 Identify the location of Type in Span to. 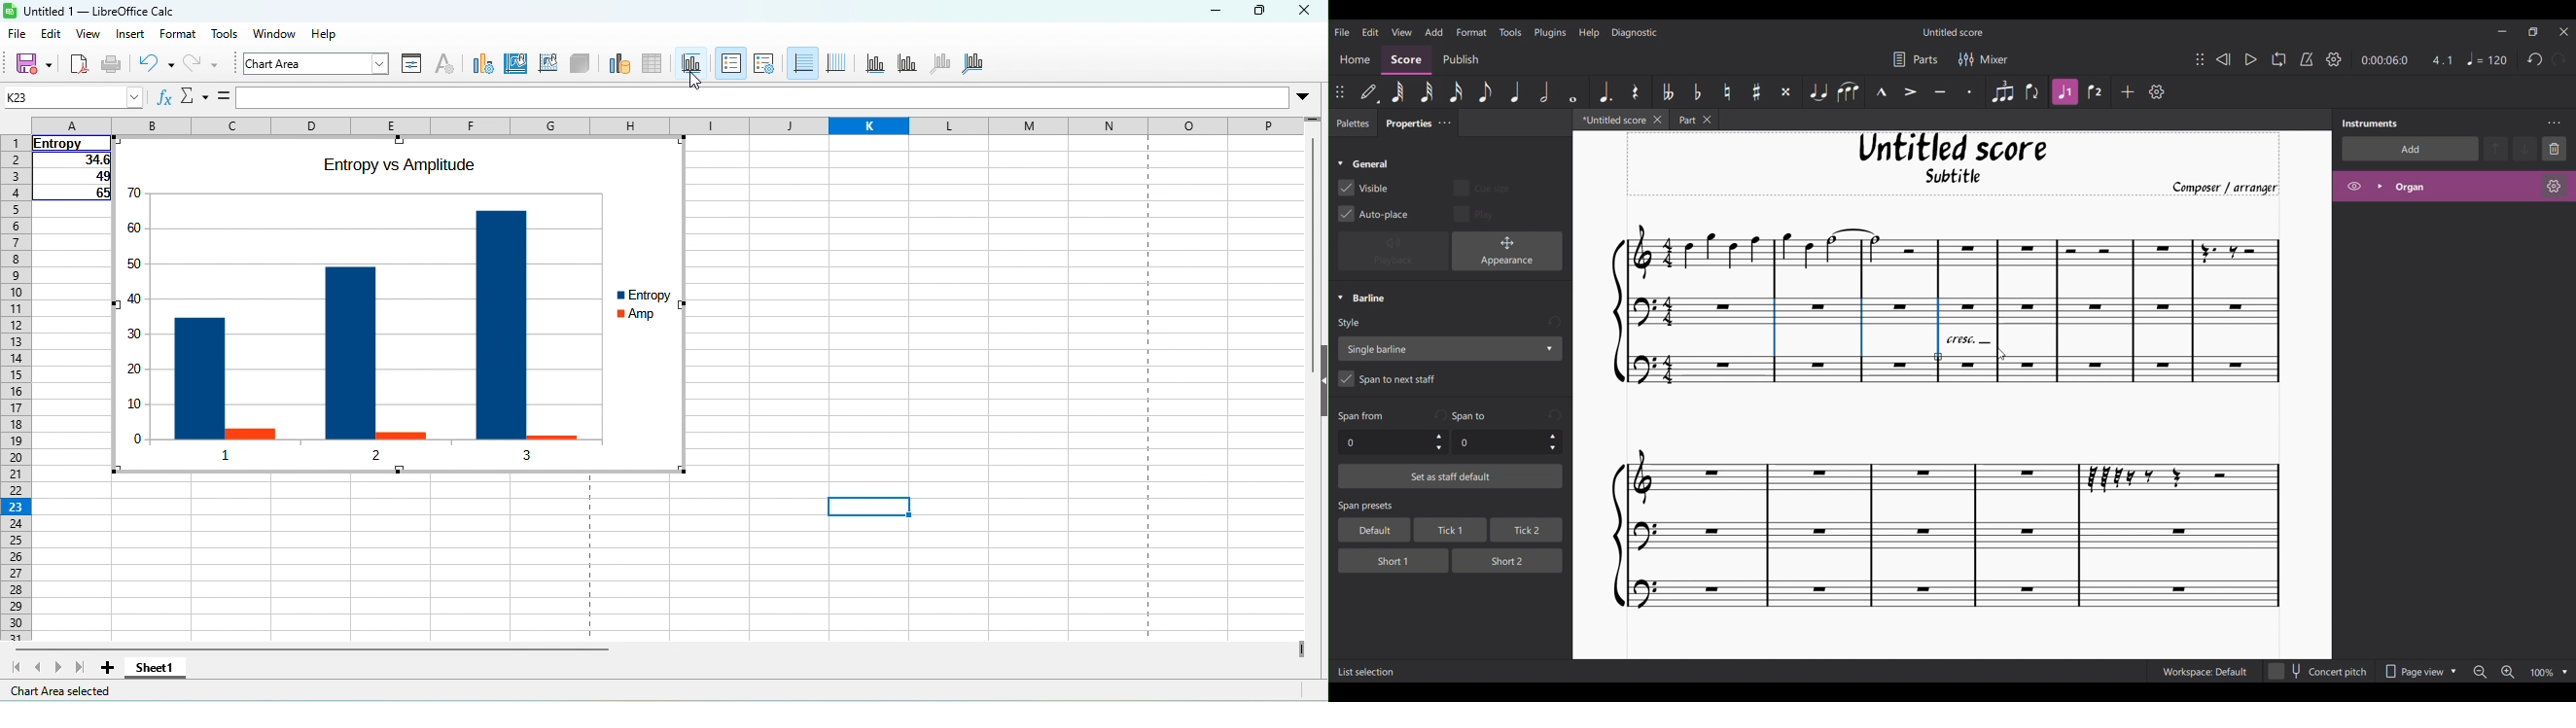
(1497, 443).